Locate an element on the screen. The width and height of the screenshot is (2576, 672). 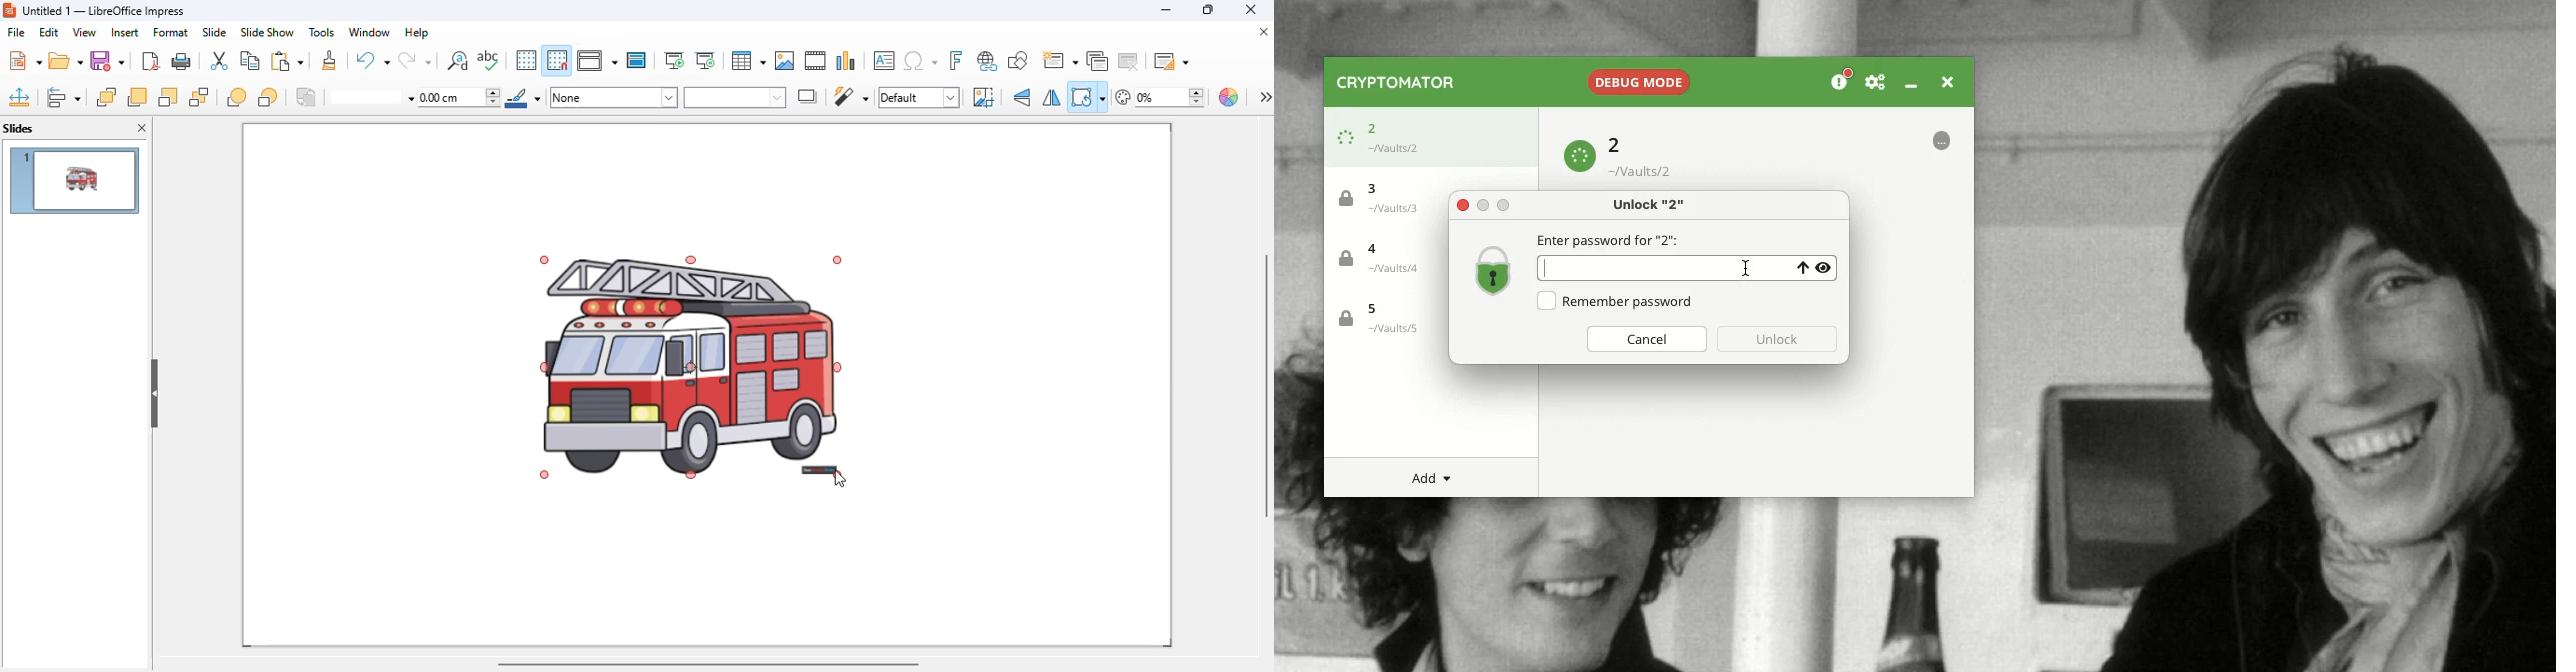
Unlock is located at coordinates (1778, 338).